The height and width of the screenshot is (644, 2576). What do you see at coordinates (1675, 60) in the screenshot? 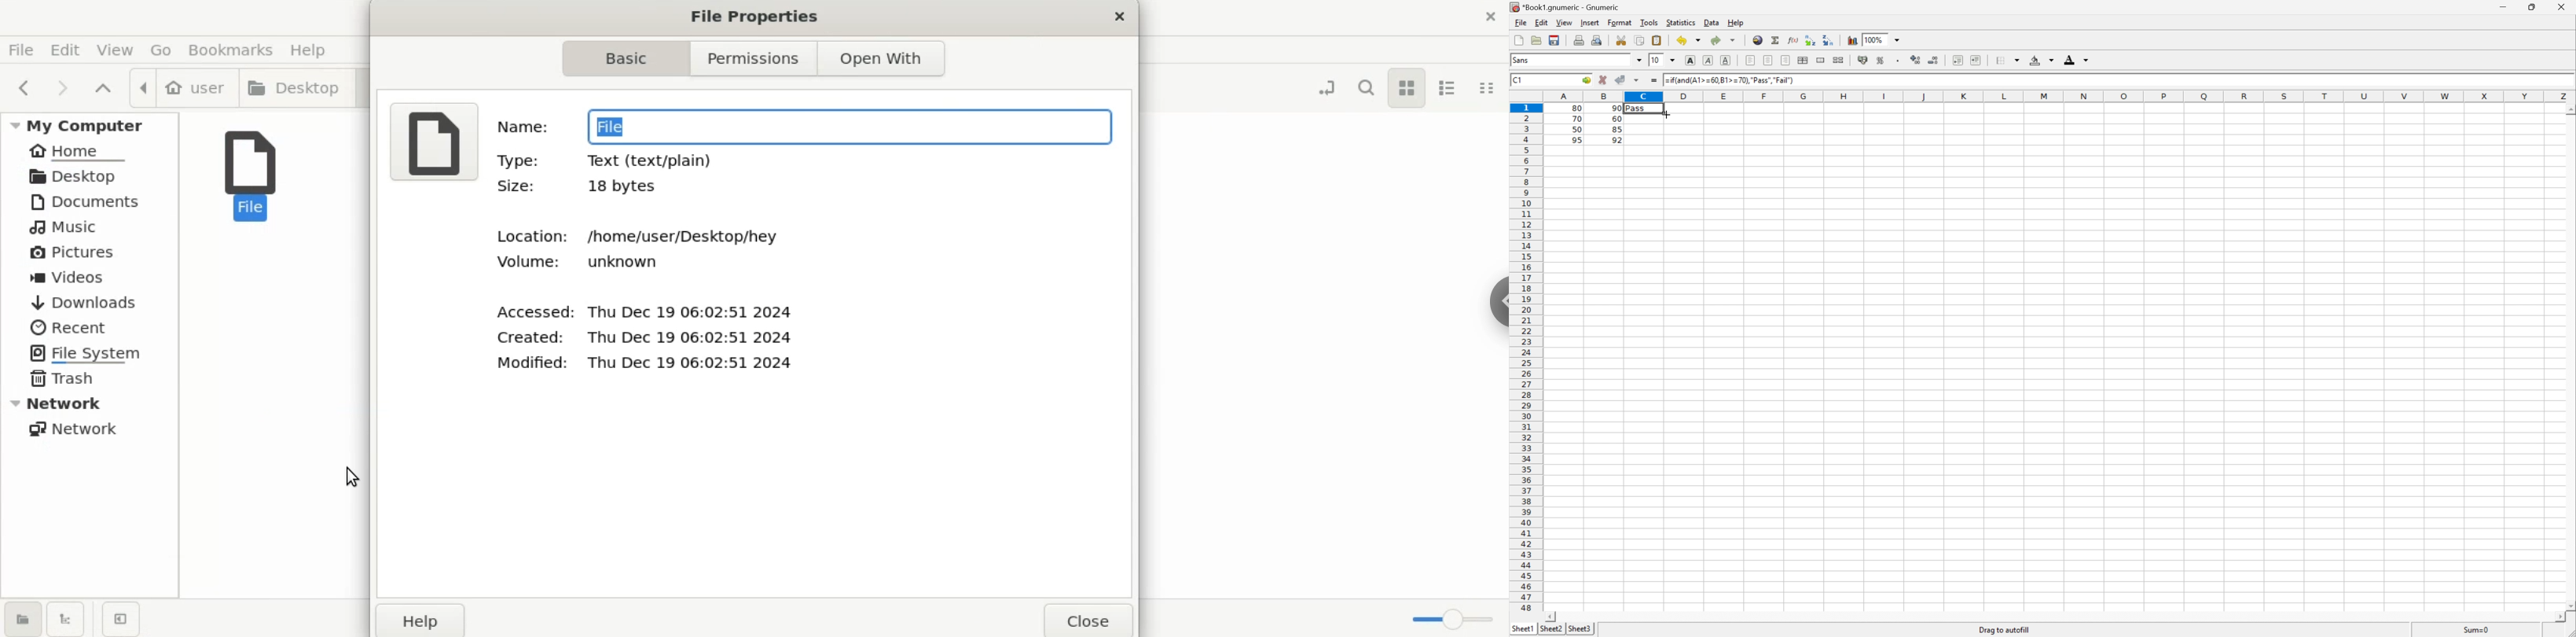
I see `Drop Down` at bounding box center [1675, 60].